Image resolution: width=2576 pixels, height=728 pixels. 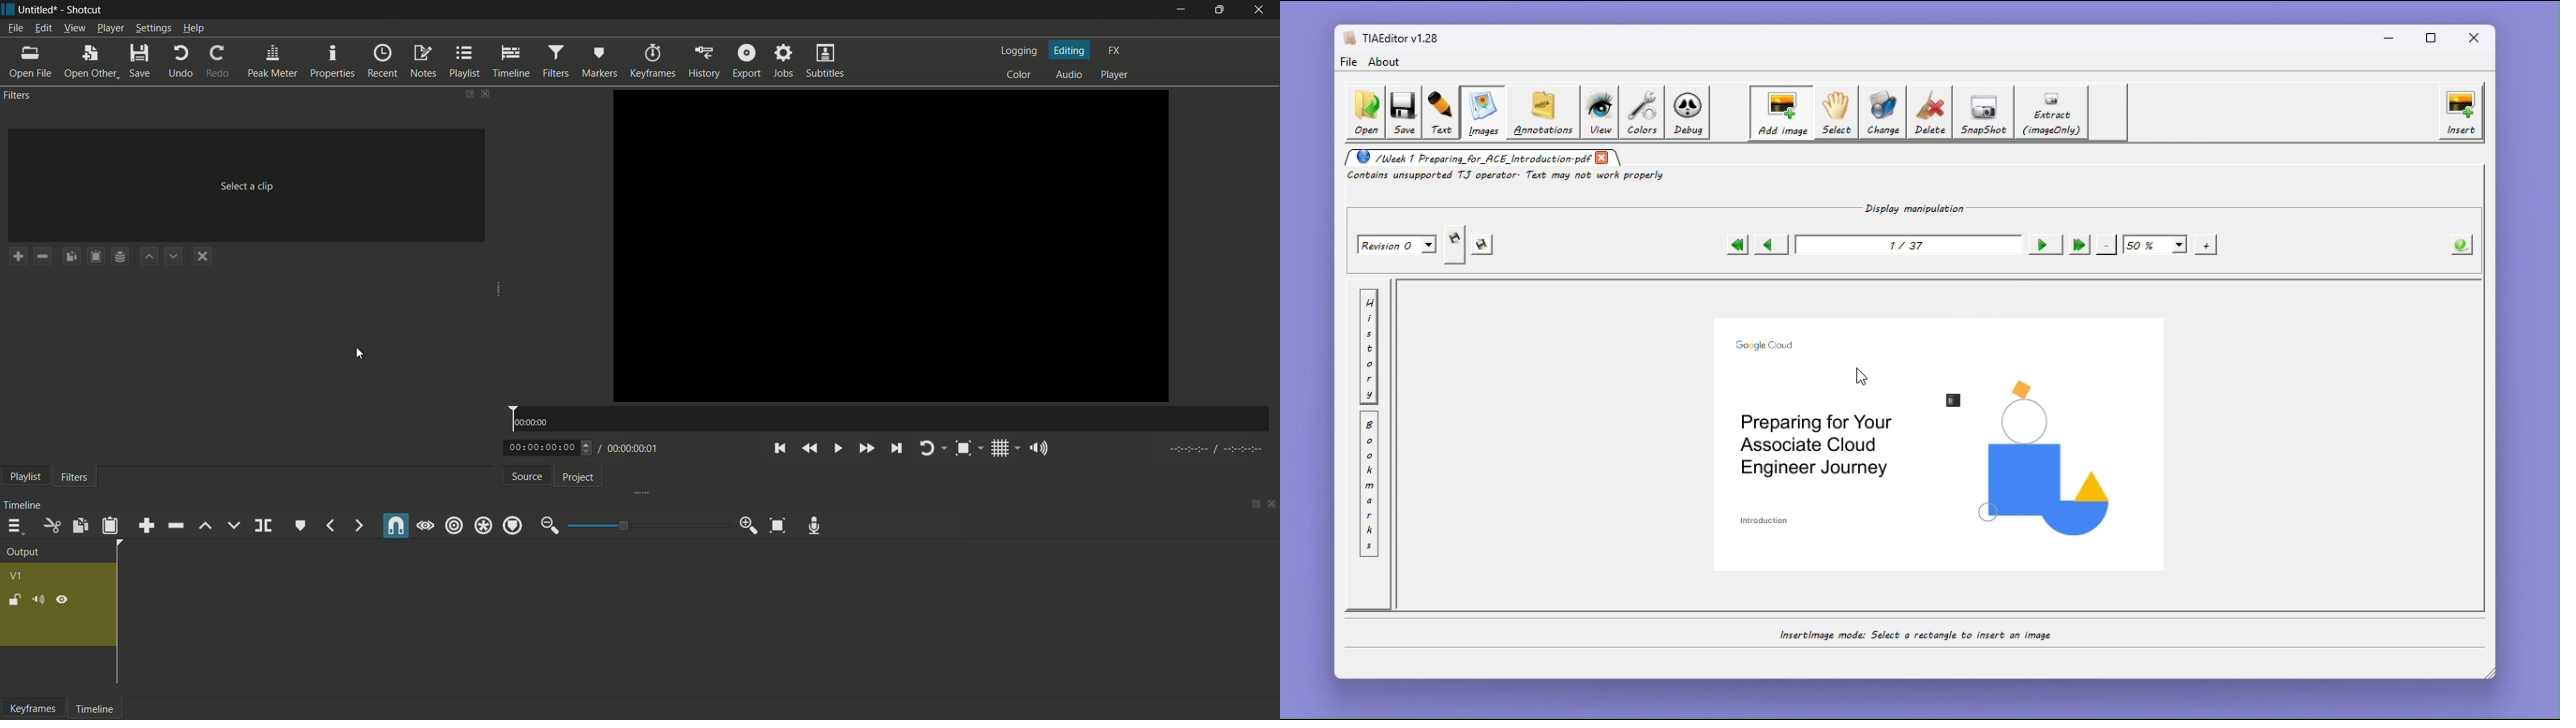 What do you see at coordinates (962, 449) in the screenshot?
I see `zoom timeline to fit` at bounding box center [962, 449].